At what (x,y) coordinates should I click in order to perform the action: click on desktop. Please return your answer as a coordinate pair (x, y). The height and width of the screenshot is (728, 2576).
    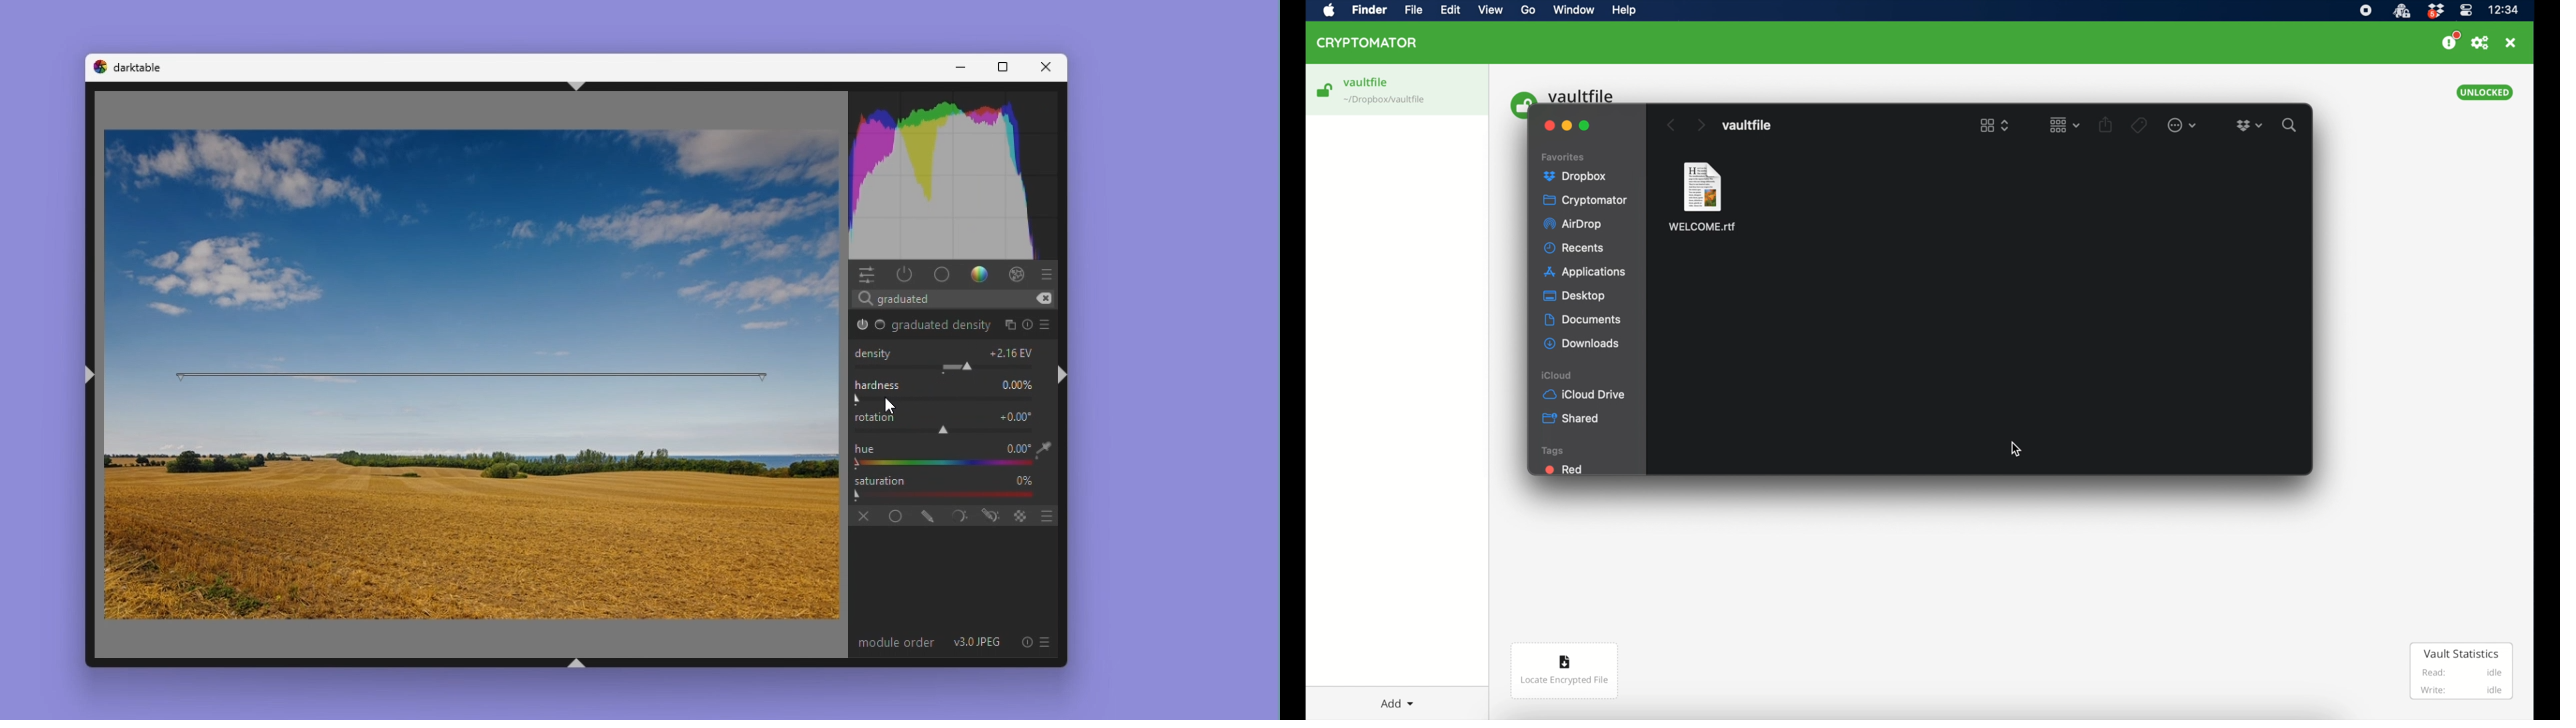
    Looking at the image, I should click on (1575, 297).